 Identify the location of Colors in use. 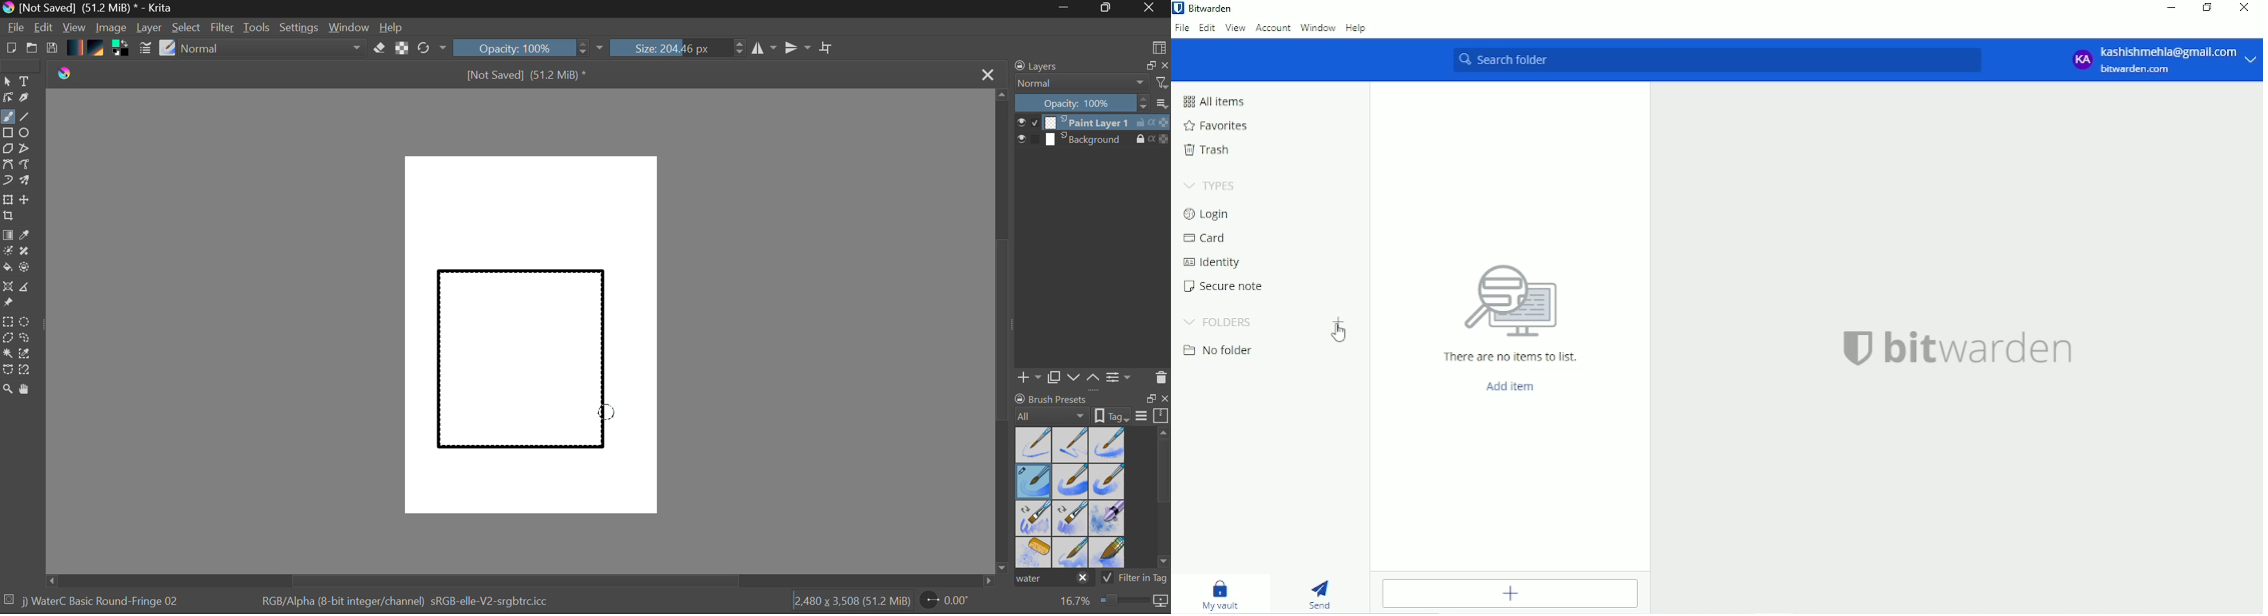
(121, 49).